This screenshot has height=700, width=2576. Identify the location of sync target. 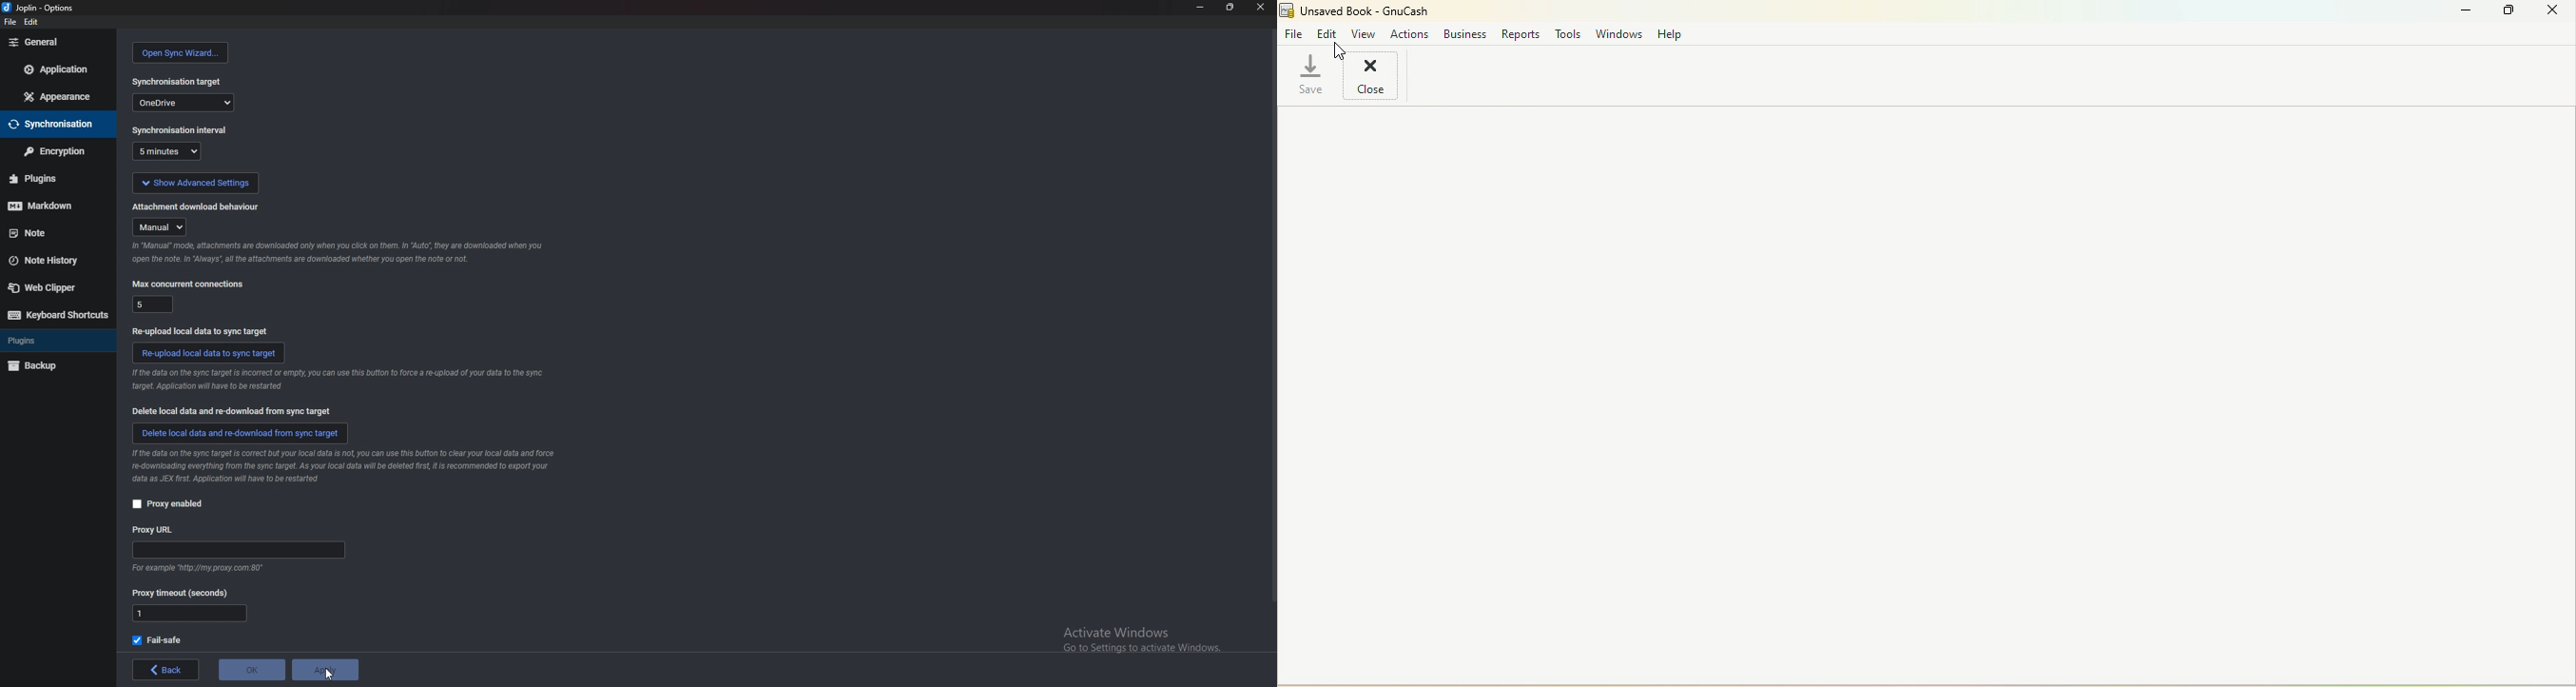
(178, 82).